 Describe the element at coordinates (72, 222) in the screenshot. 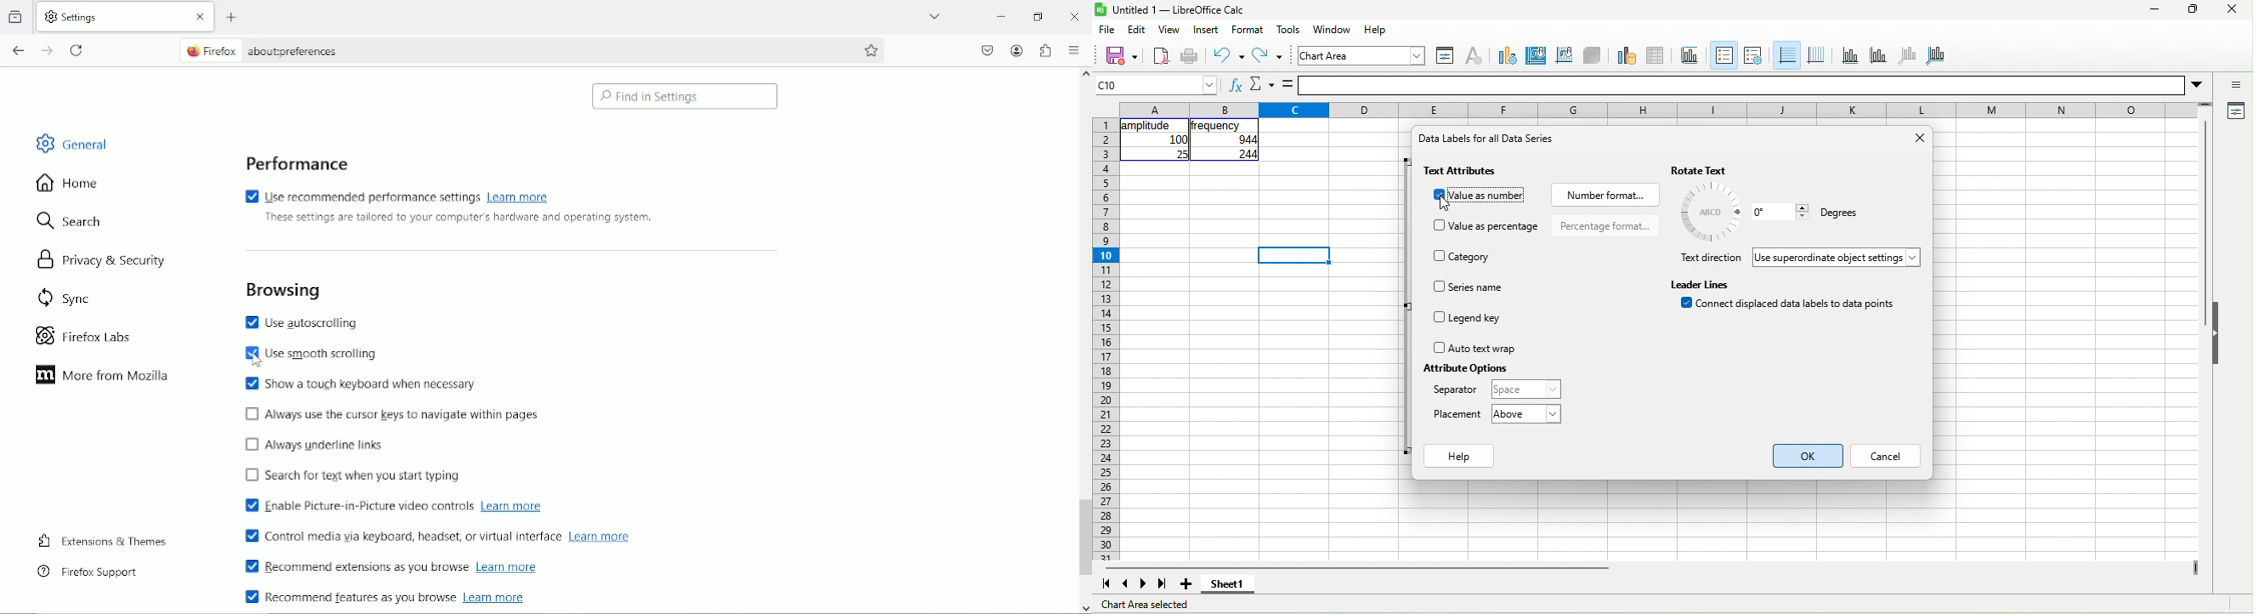

I see `search` at that location.